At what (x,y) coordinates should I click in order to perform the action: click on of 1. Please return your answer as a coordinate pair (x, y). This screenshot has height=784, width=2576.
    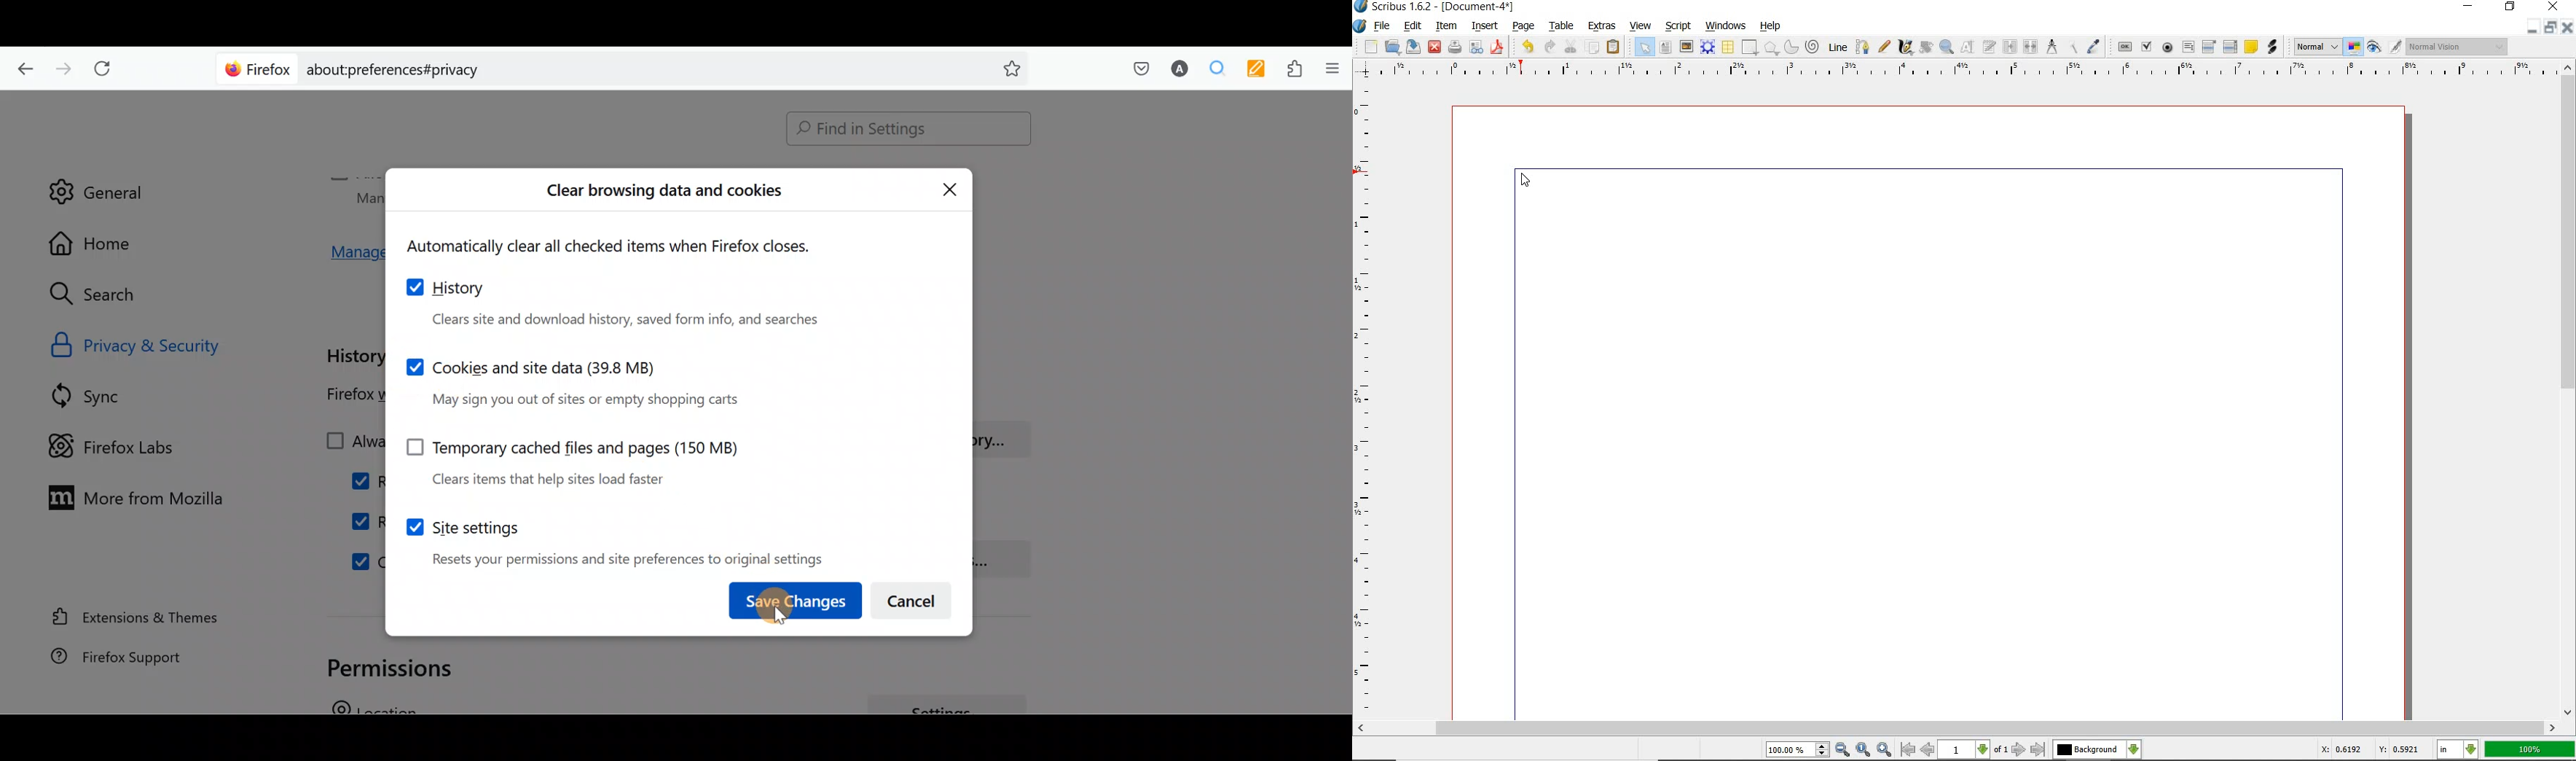
    Looking at the image, I should click on (2002, 750).